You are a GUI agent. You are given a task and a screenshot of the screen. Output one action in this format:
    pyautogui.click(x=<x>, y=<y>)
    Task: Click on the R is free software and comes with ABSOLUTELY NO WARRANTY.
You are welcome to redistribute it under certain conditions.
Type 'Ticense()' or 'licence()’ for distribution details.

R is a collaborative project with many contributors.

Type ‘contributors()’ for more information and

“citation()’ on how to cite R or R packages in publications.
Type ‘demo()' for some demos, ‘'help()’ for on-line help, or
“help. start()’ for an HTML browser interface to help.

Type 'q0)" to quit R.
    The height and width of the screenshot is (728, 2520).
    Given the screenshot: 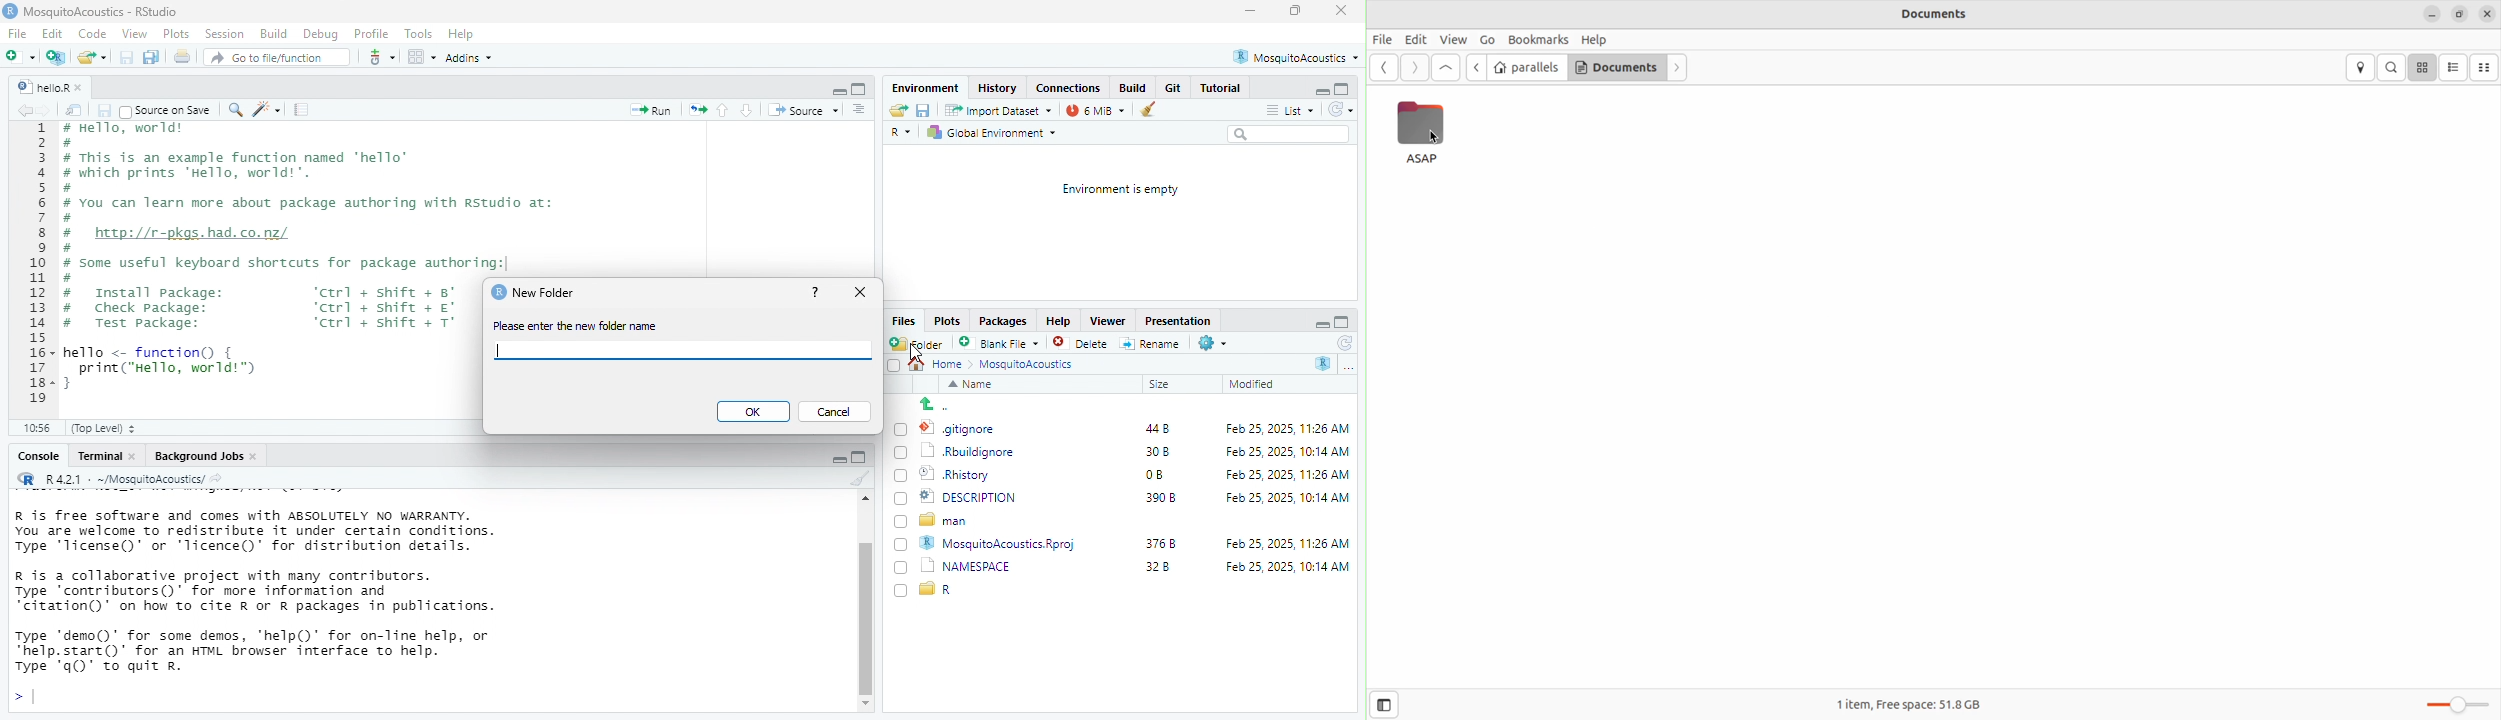 What is the action you would take?
    pyautogui.click(x=293, y=585)
    